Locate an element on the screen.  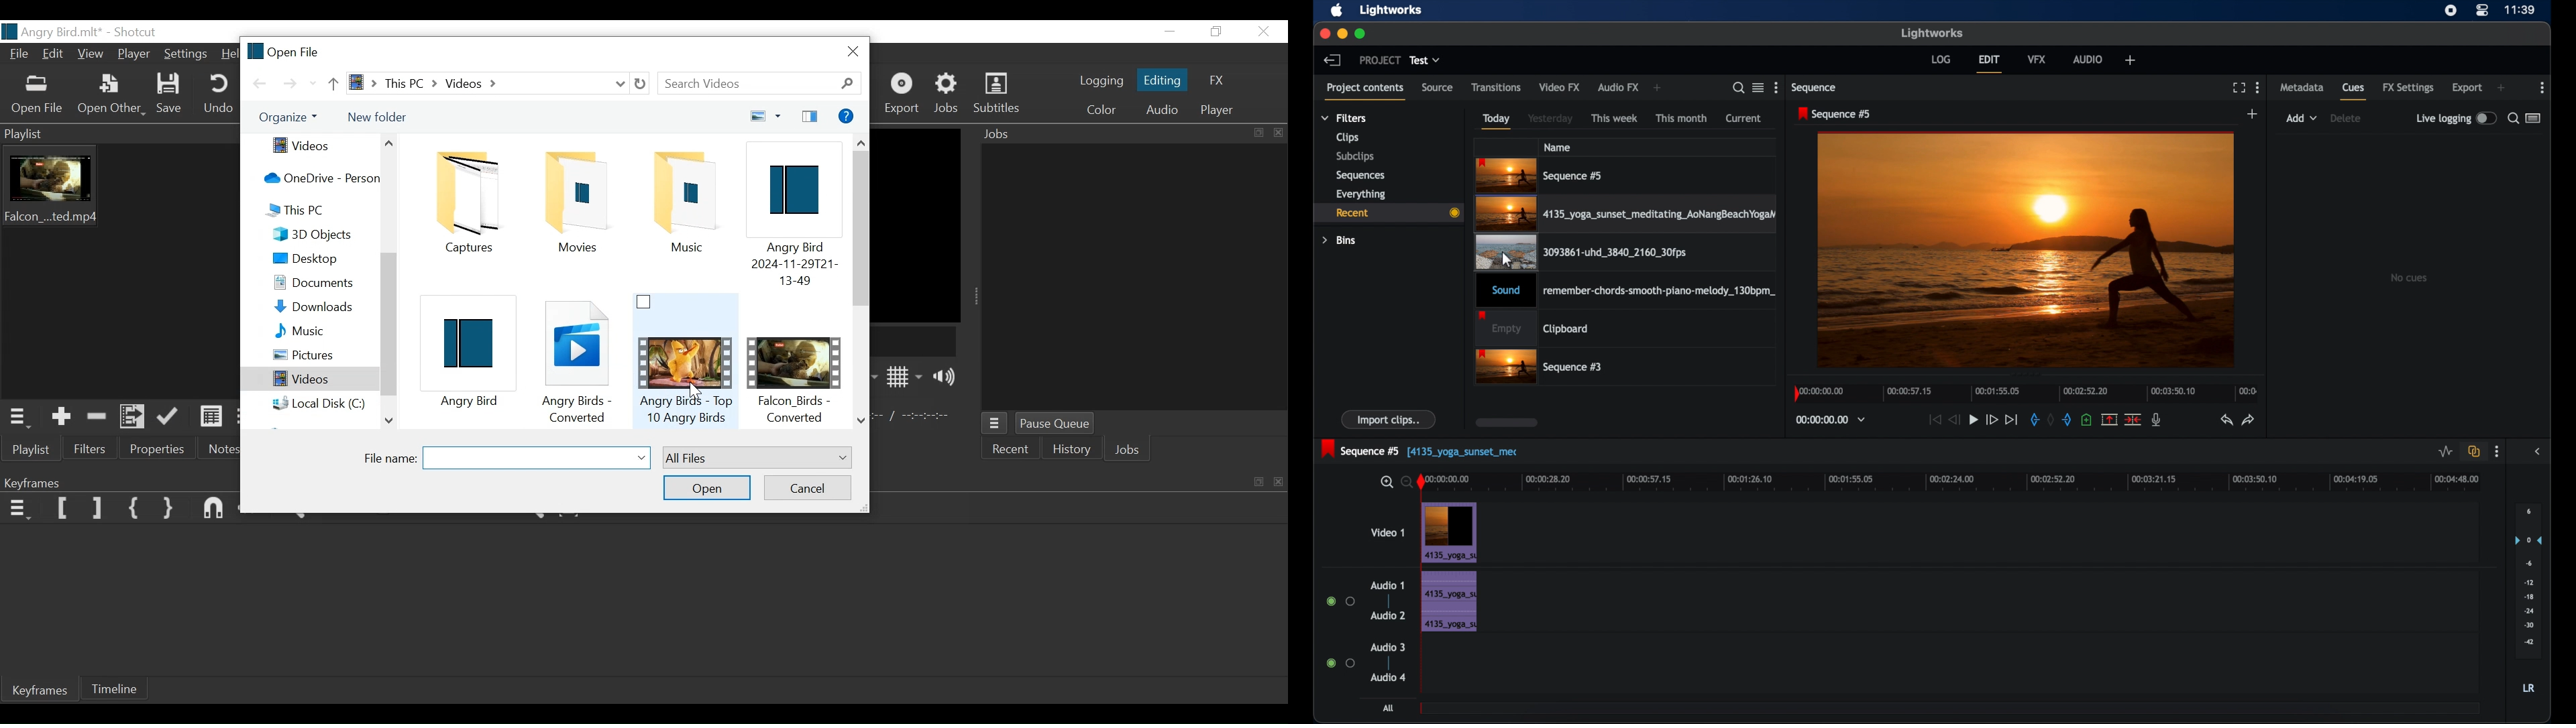
Set Second Simple Keyframe is located at coordinates (170, 509).